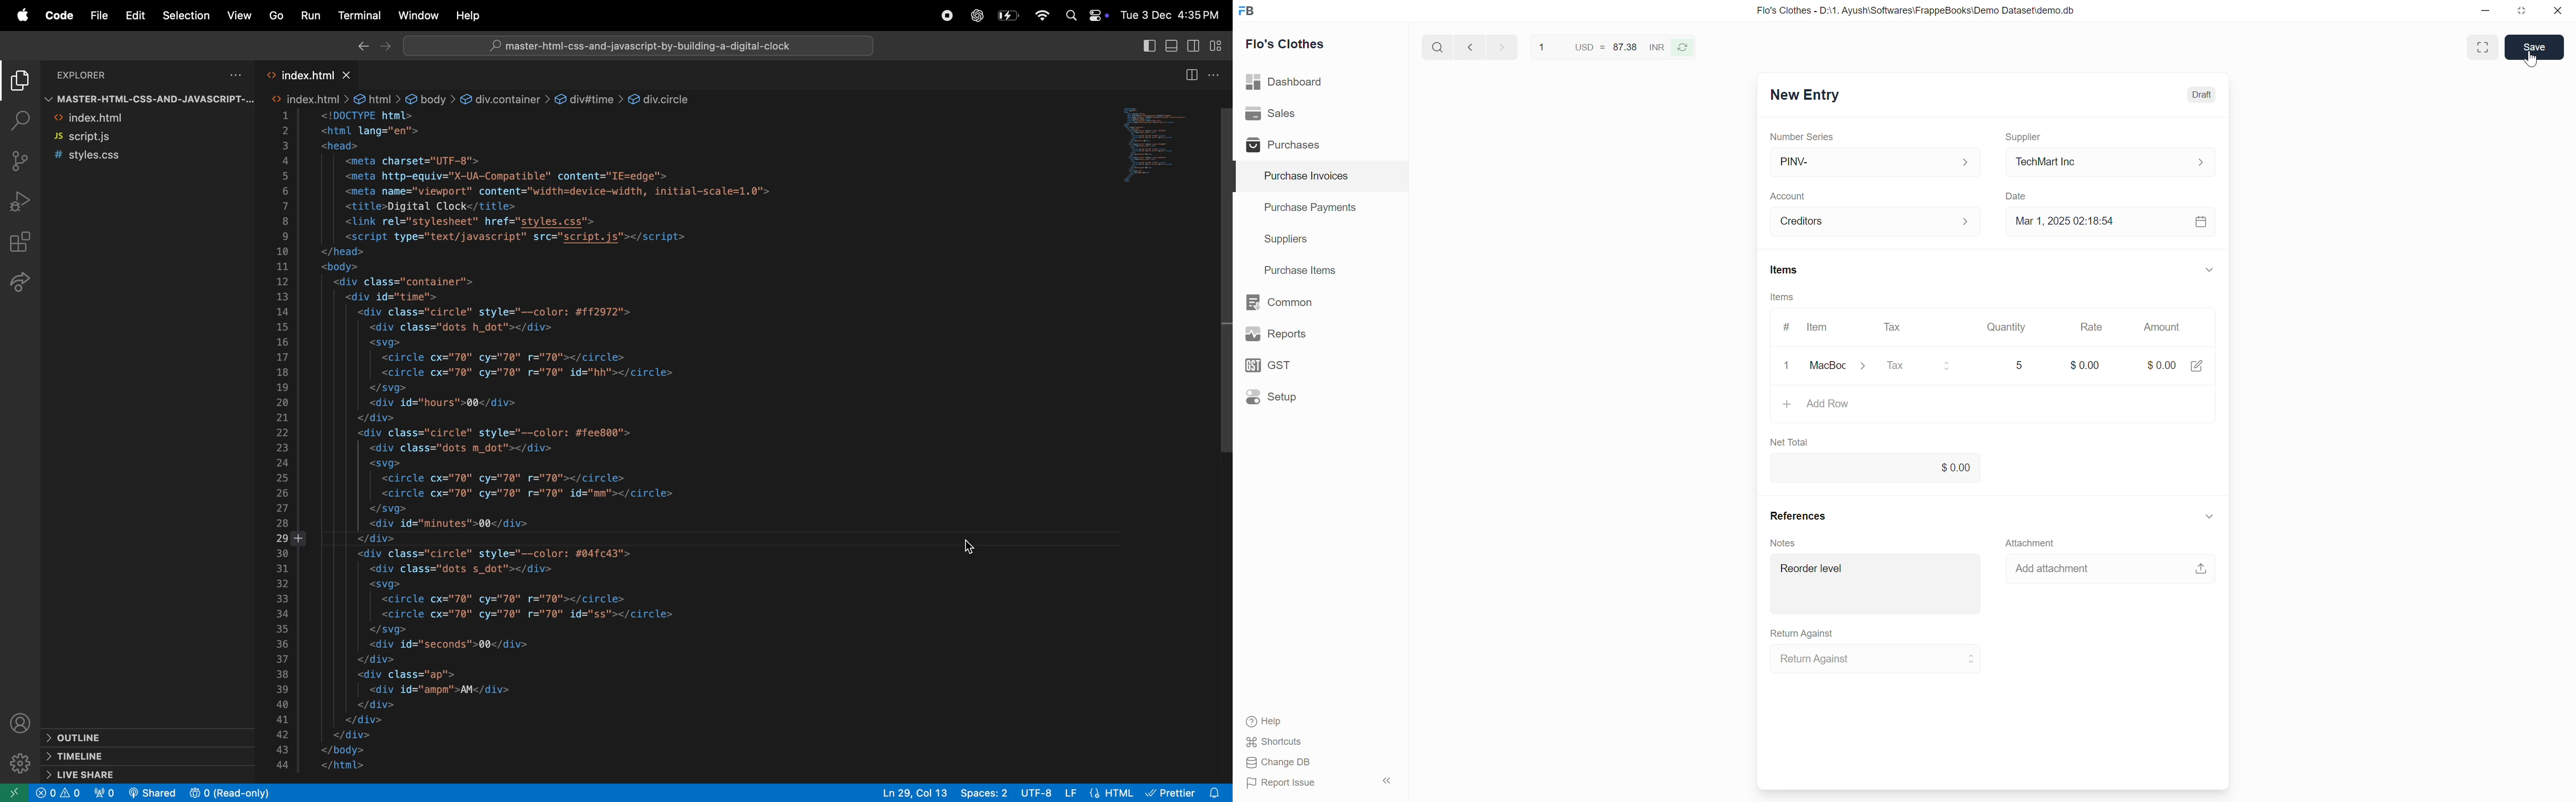 The height and width of the screenshot is (812, 2576). I want to click on $0.00, so click(2176, 362).